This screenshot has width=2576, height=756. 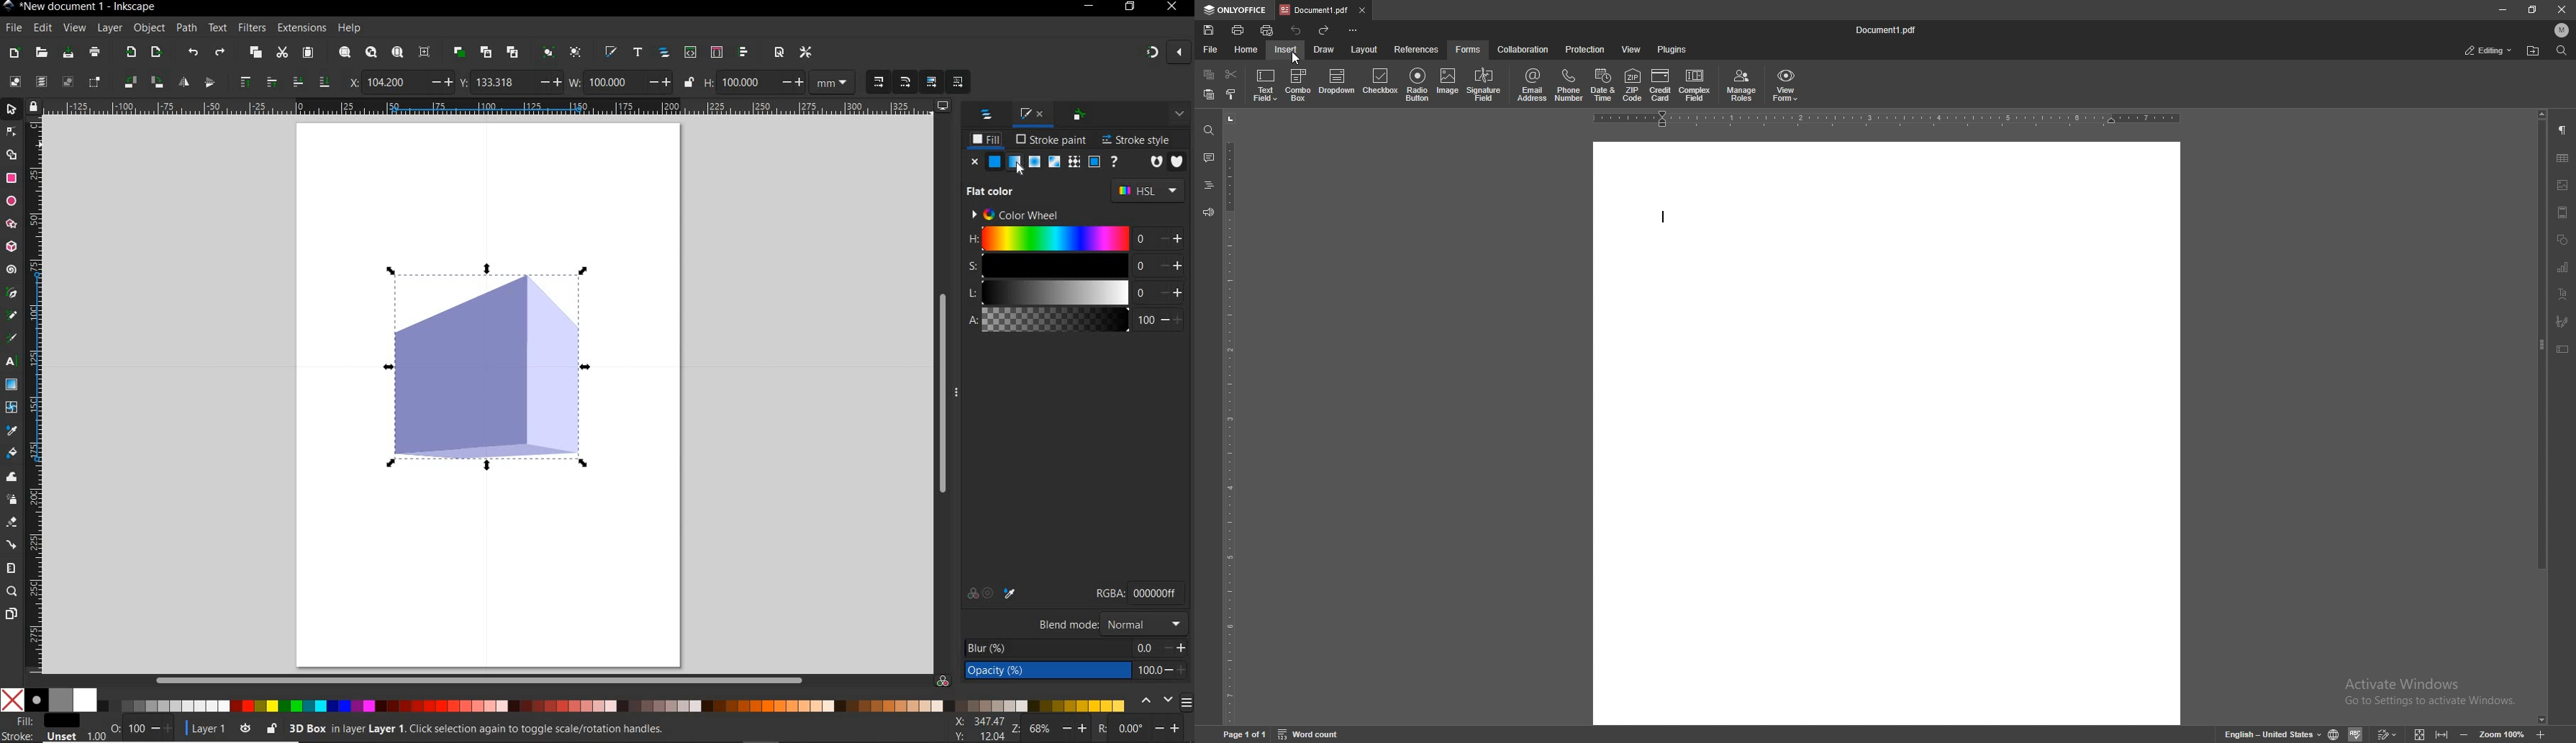 What do you see at coordinates (11, 408) in the screenshot?
I see `MESH TOOL` at bounding box center [11, 408].